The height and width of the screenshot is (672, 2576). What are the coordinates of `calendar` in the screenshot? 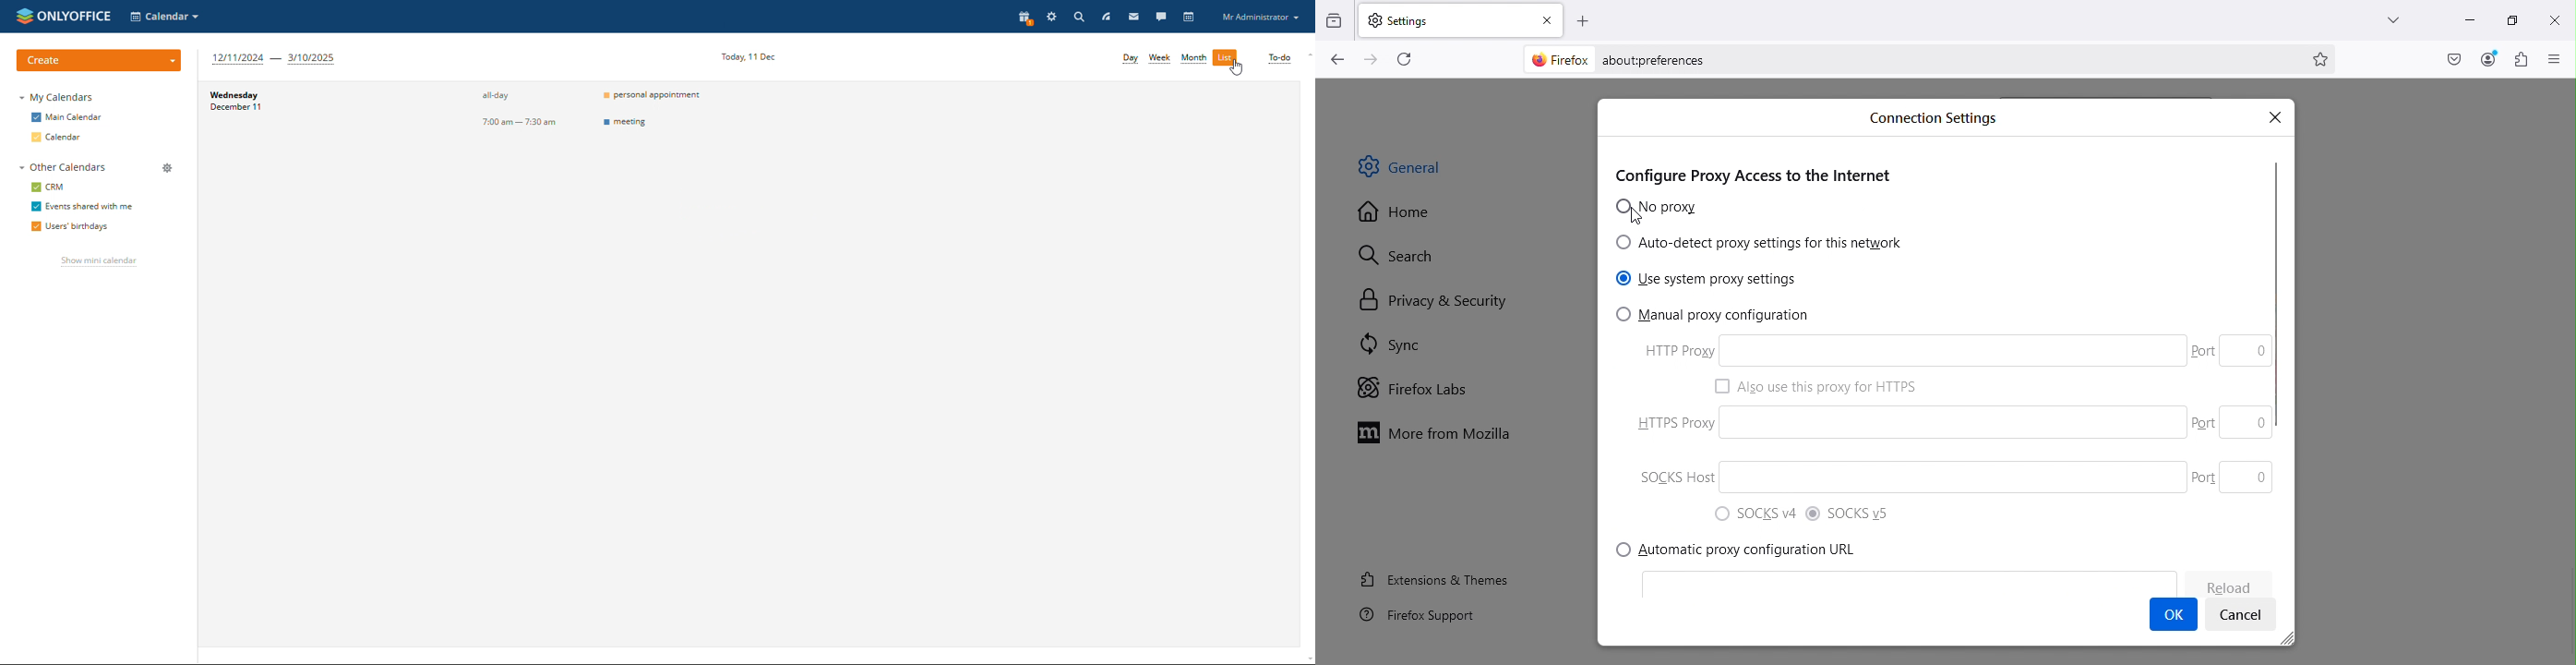 It's located at (58, 137).